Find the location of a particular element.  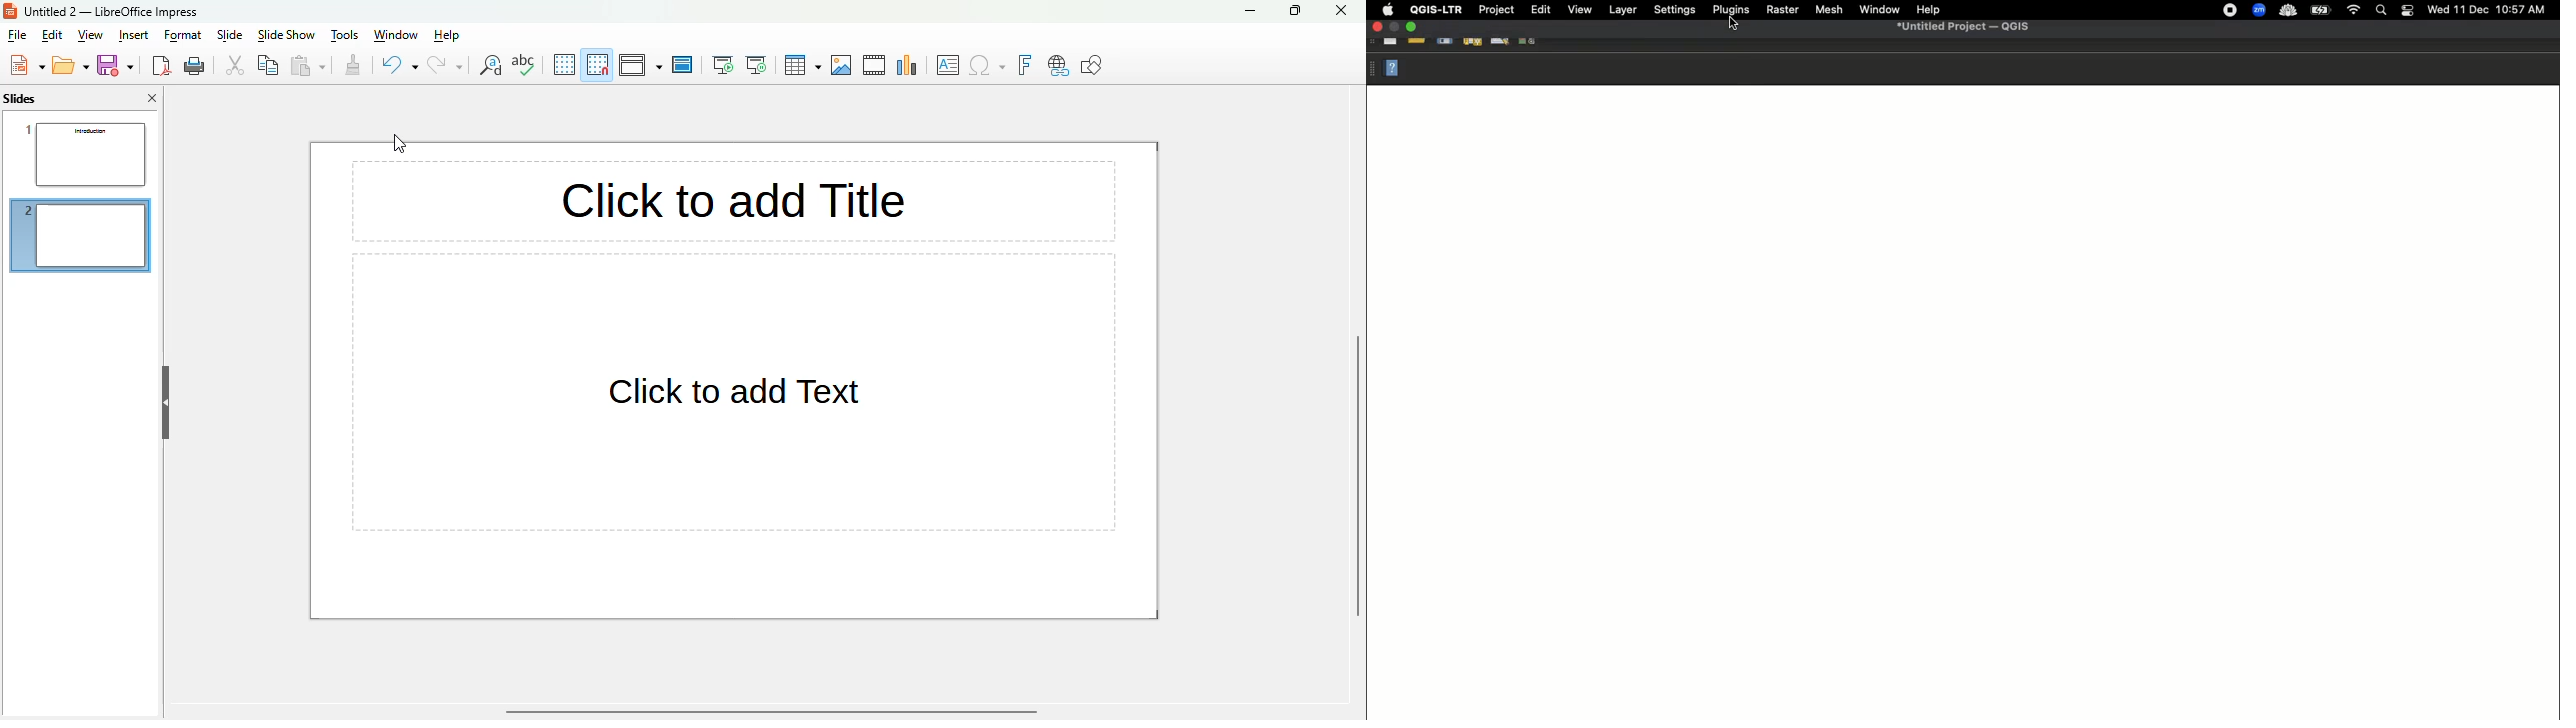

open is located at coordinates (71, 65).